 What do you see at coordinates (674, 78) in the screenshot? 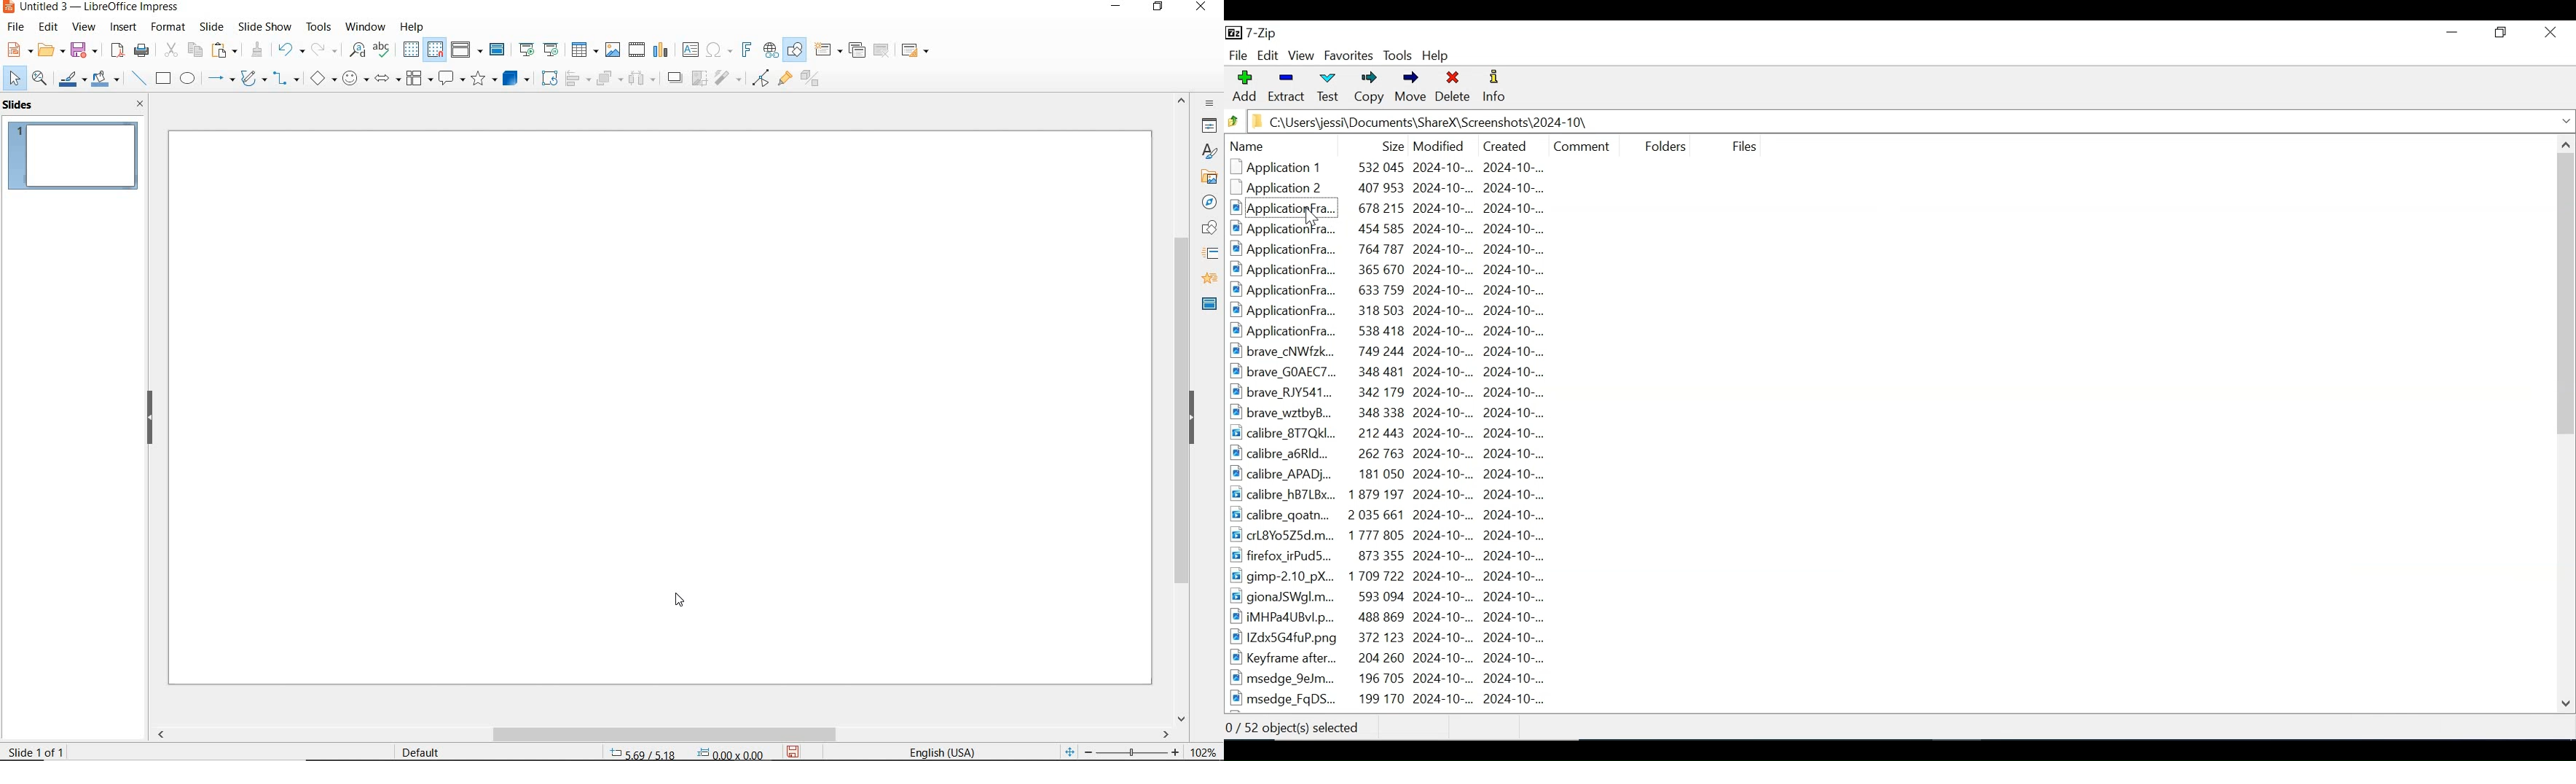
I see `SHADOW` at bounding box center [674, 78].